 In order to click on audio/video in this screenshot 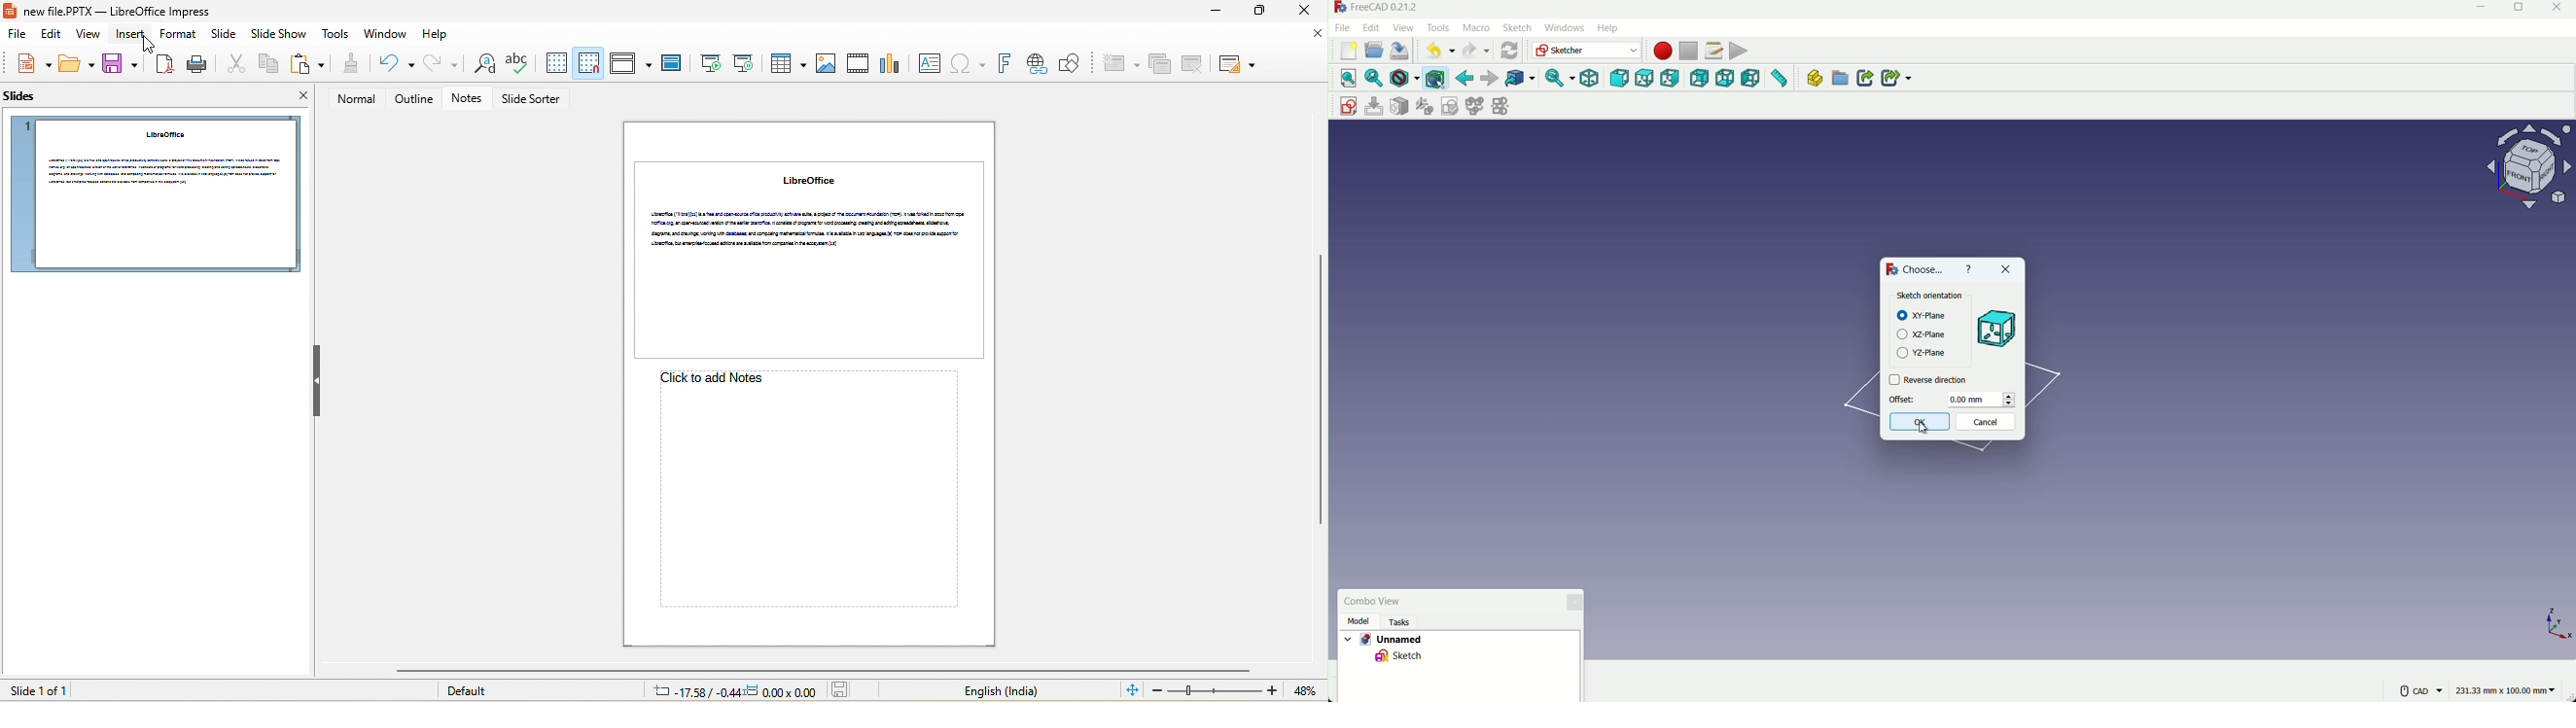, I will do `click(860, 63)`.